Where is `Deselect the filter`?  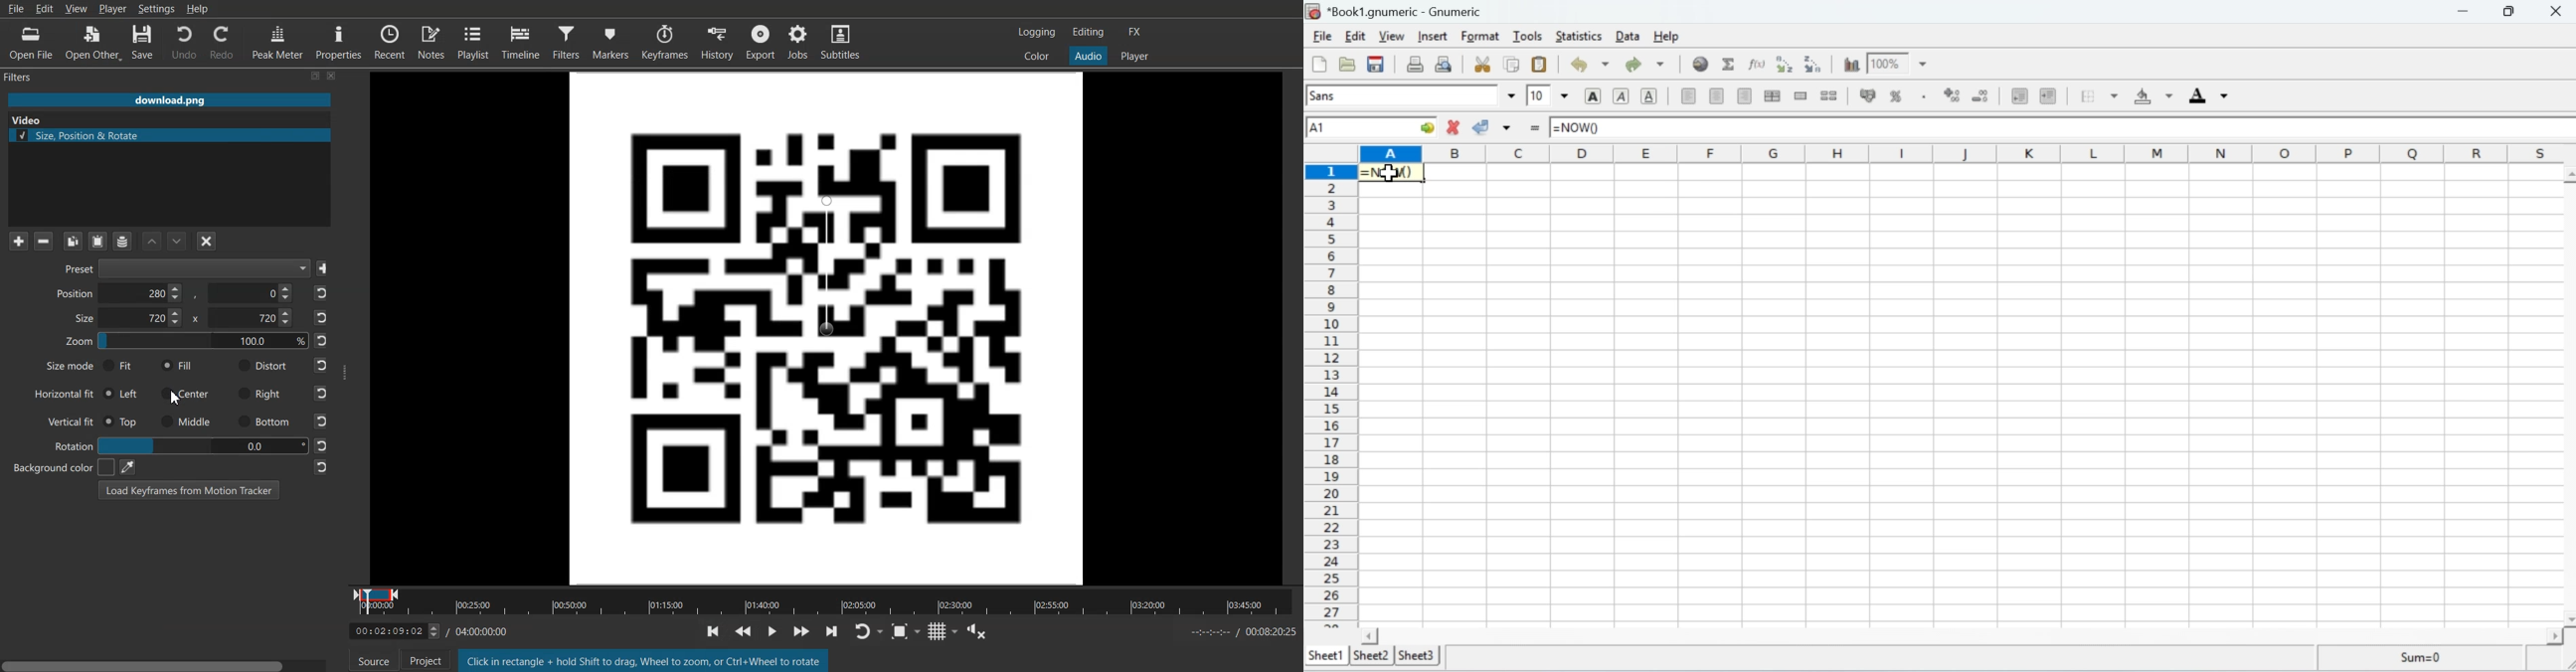 Deselect the filter is located at coordinates (207, 241).